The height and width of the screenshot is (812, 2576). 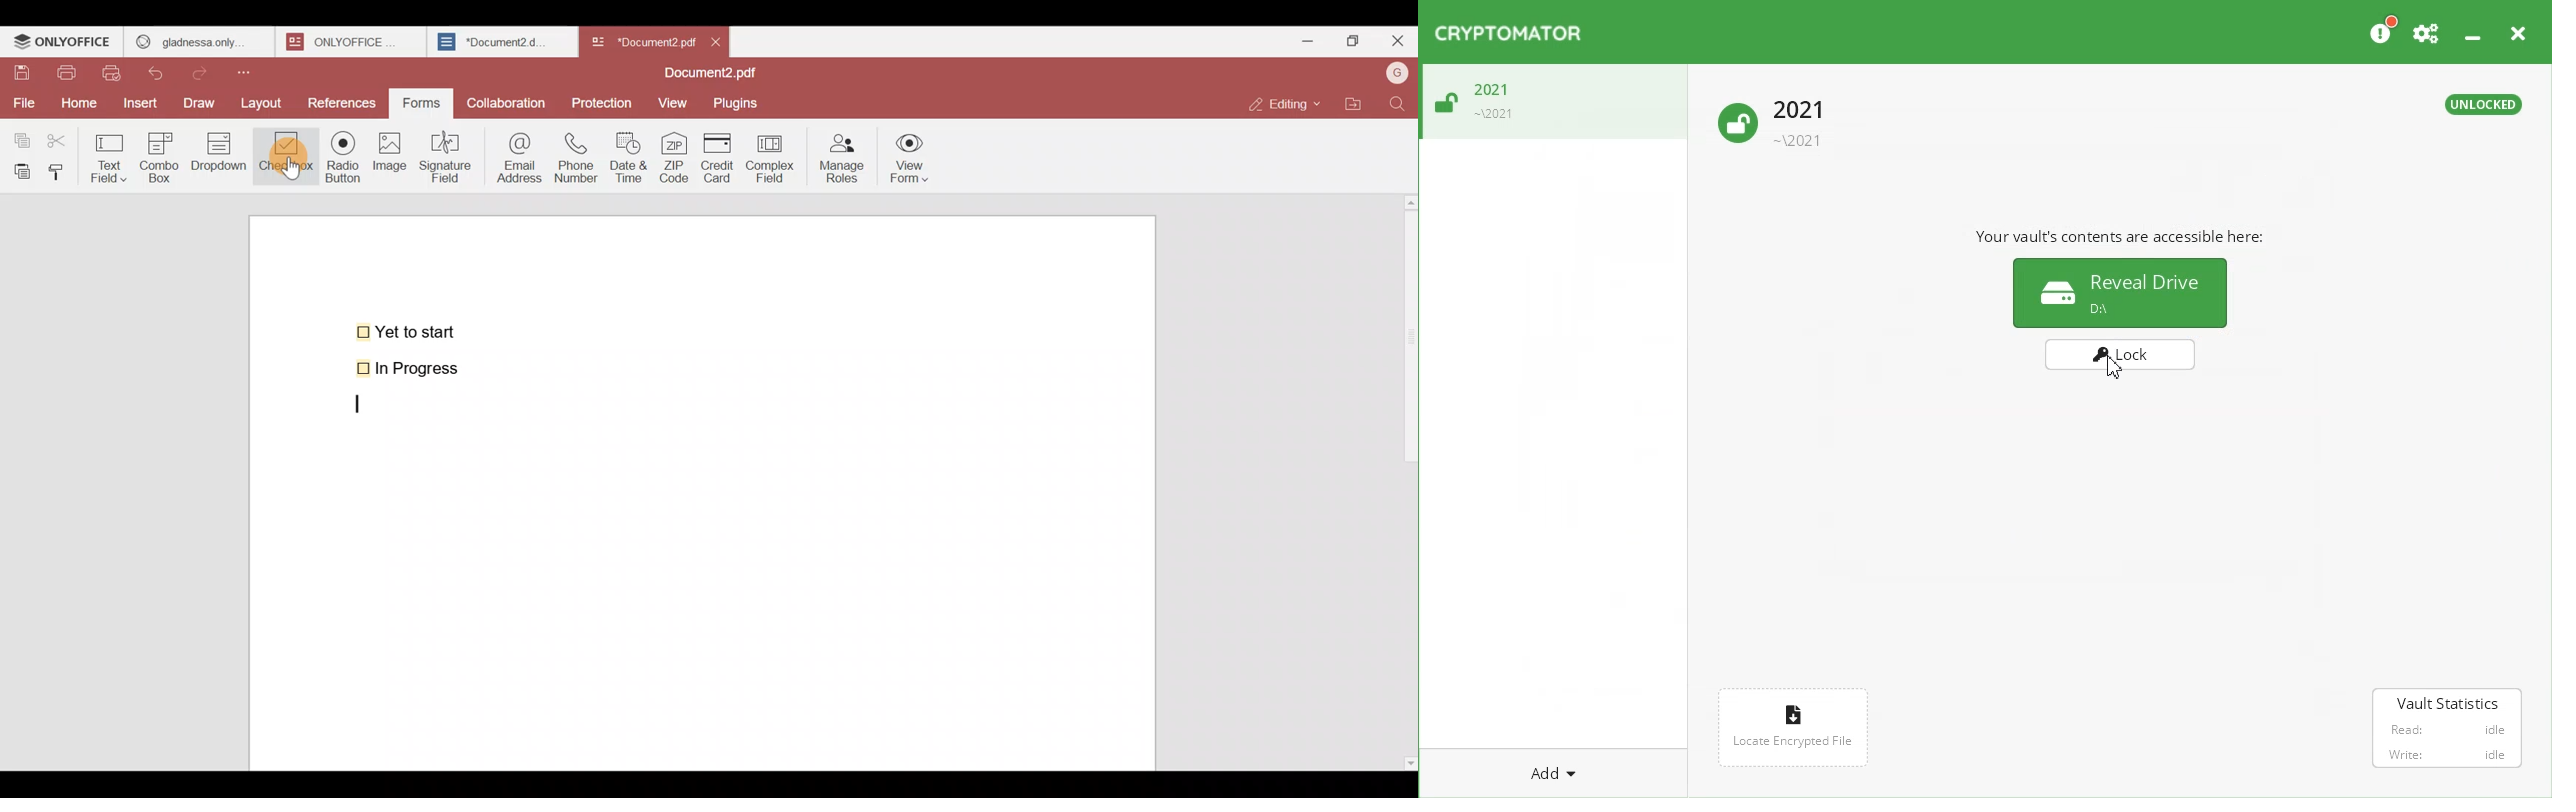 I want to click on References, so click(x=342, y=103).